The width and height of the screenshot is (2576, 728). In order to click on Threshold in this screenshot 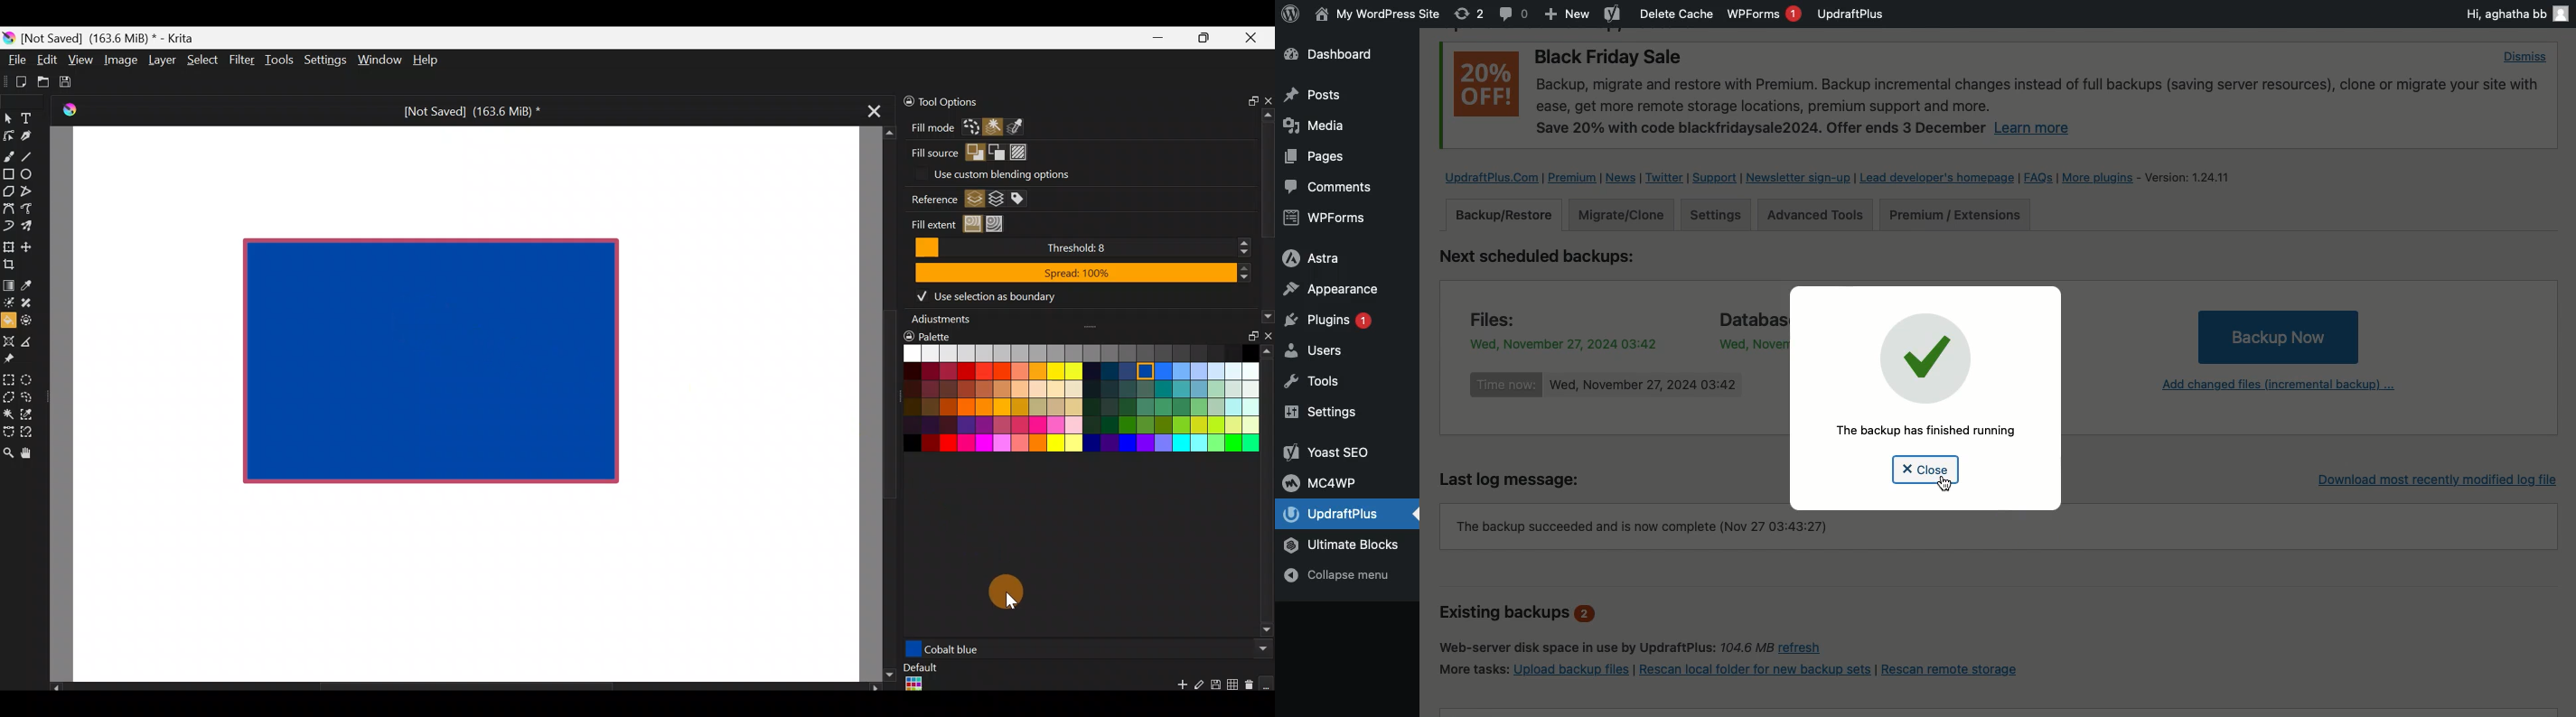, I will do `click(1079, 248)`.